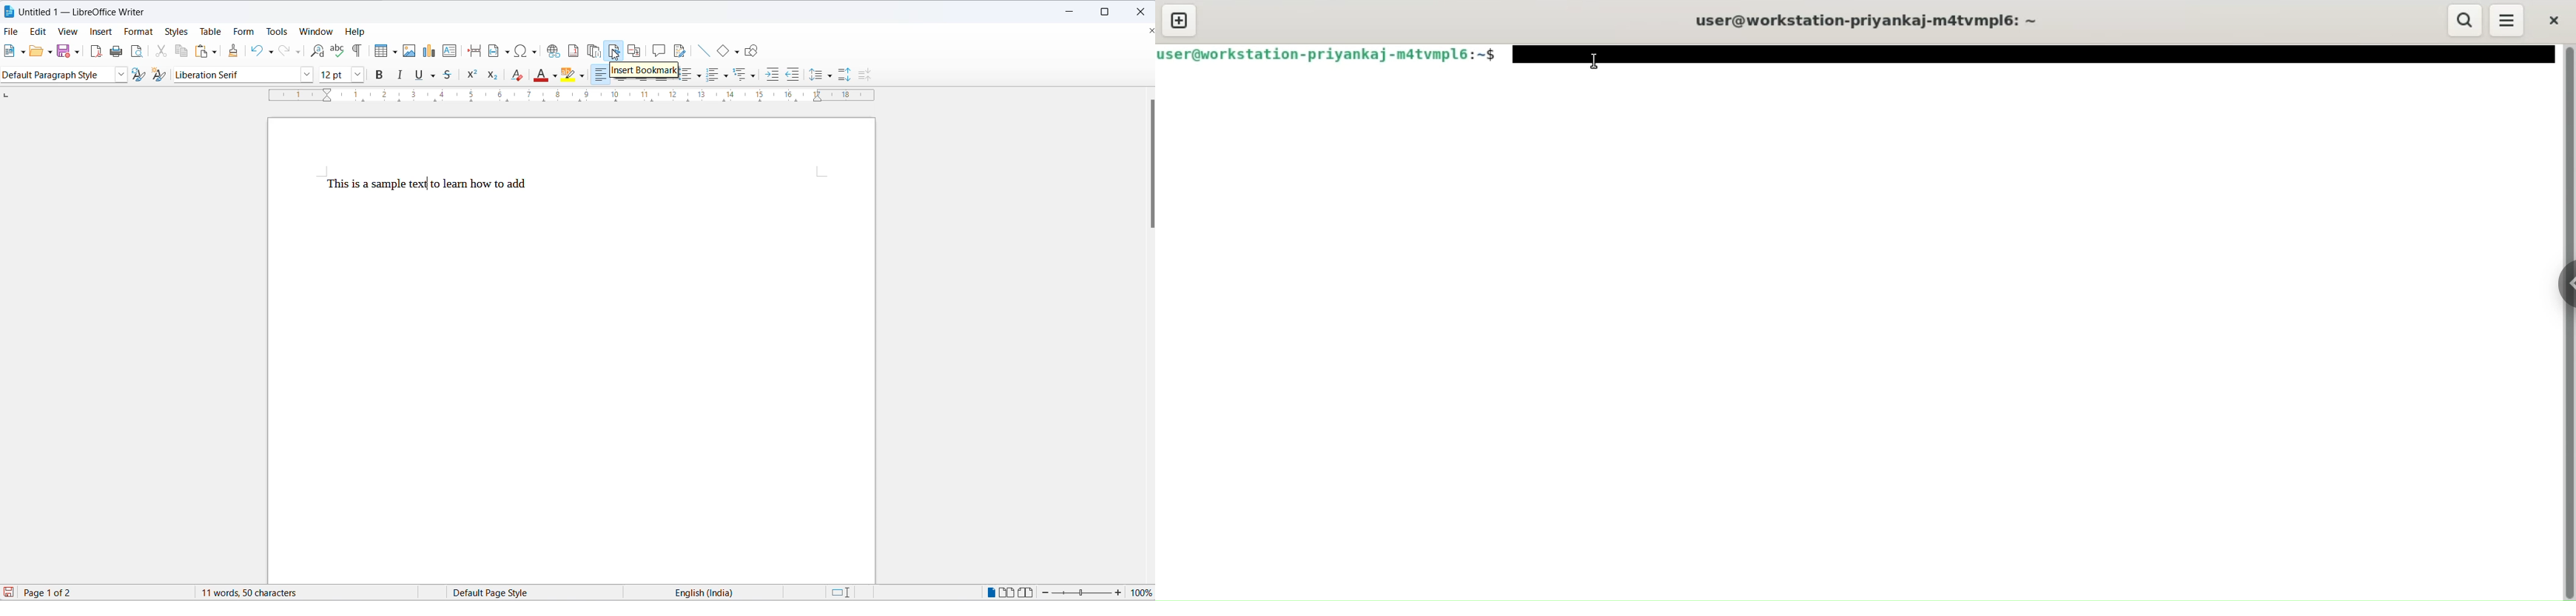 Image resolution: width=2576 pixels, height=616 pixels. I want to click on character highlight icon, so click(571, 76).